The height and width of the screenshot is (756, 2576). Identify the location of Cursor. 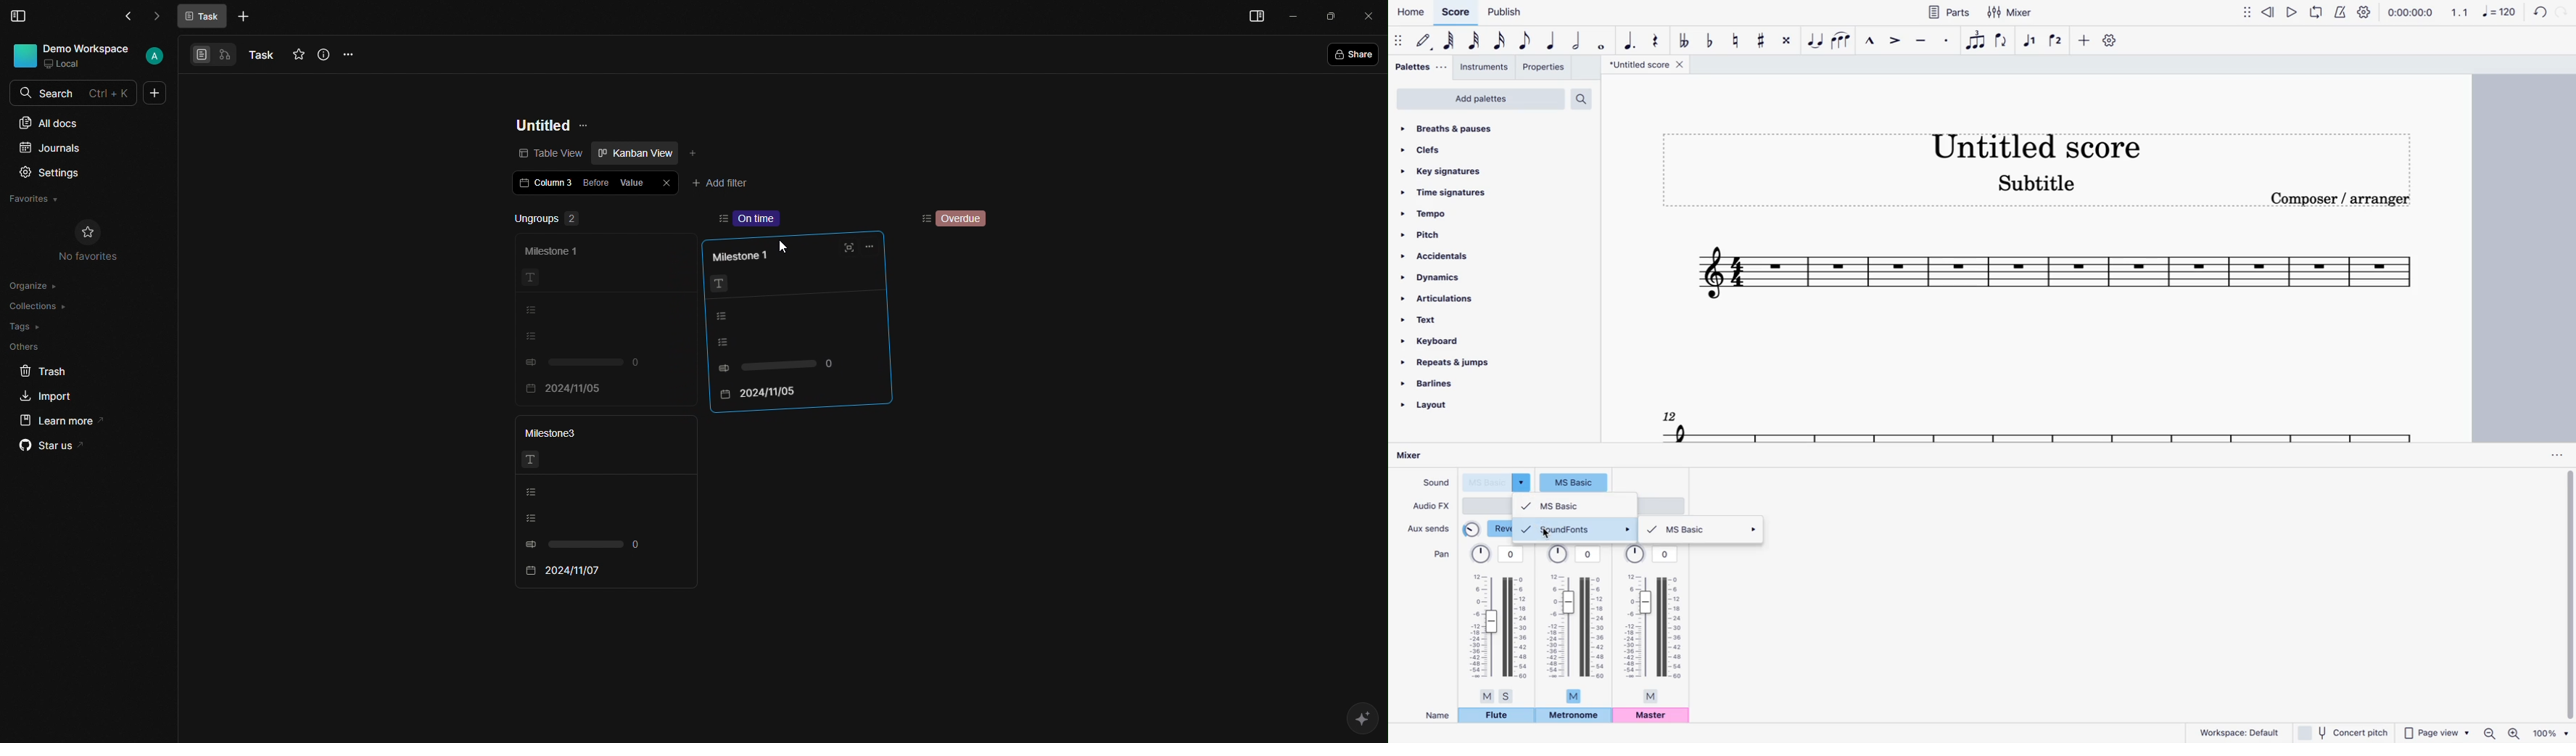
(785, 249).